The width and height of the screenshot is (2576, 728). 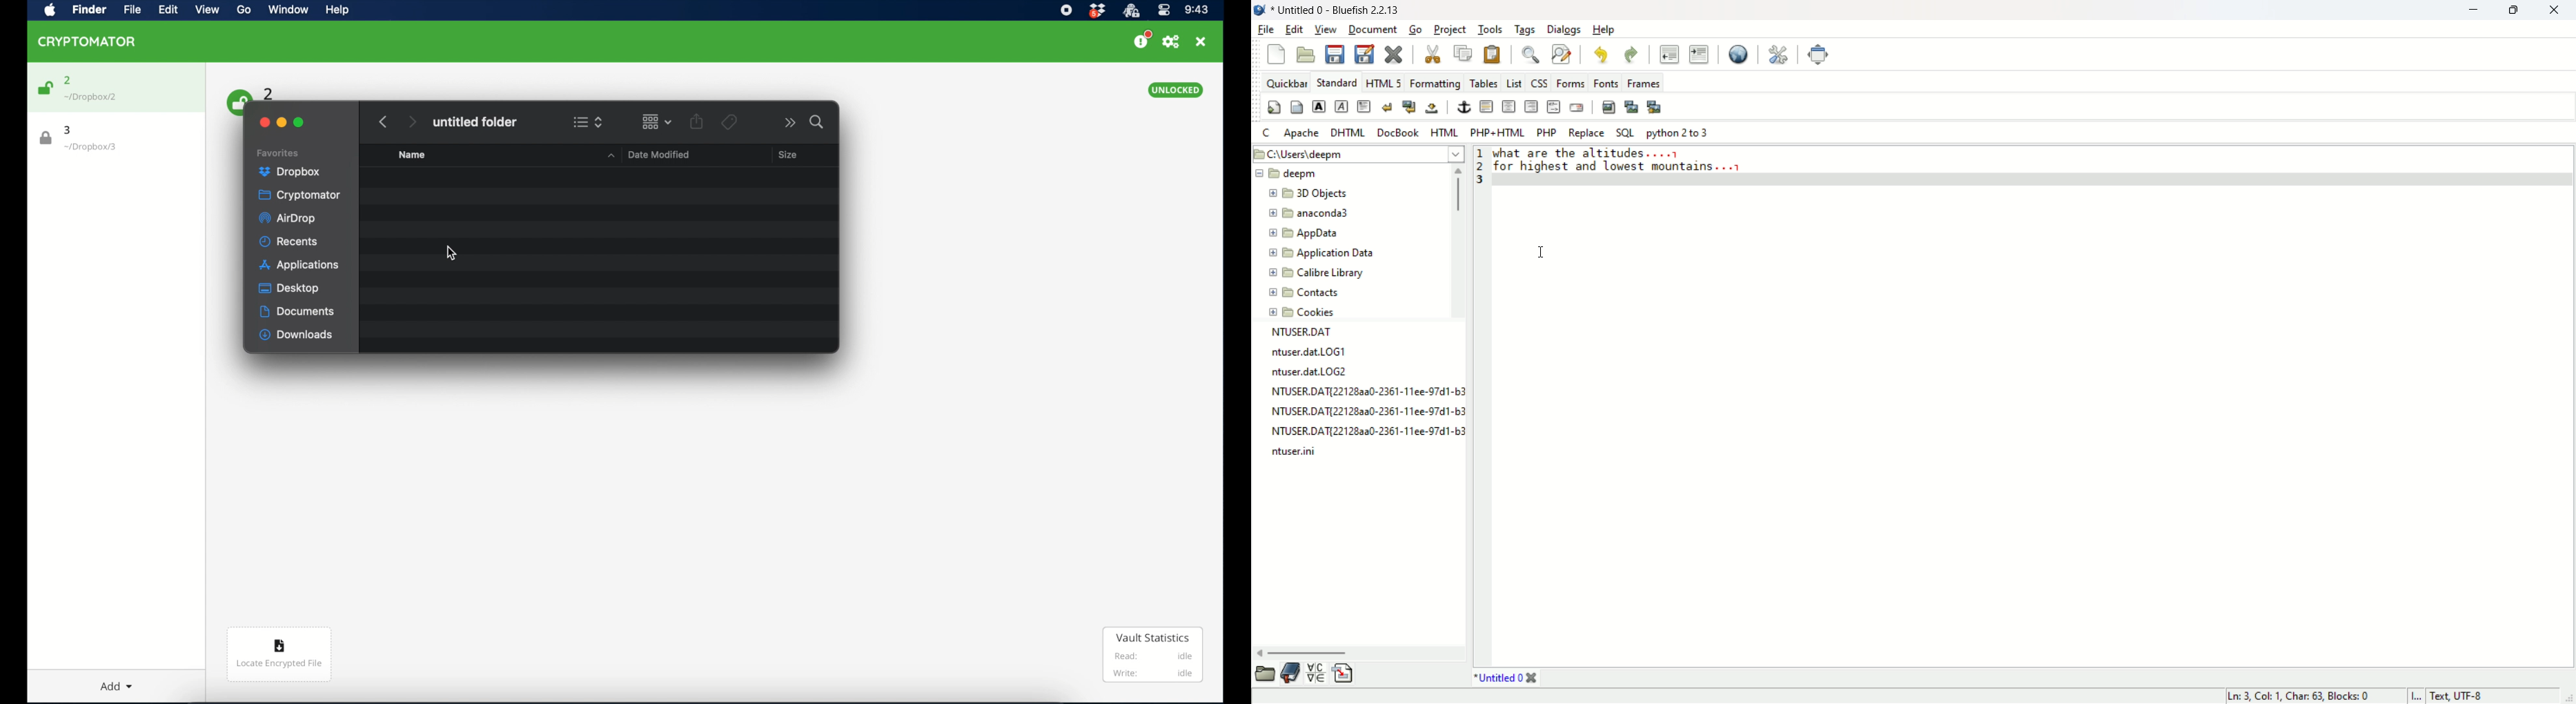 I want to click on dropbox, so click(x=290, y=172).